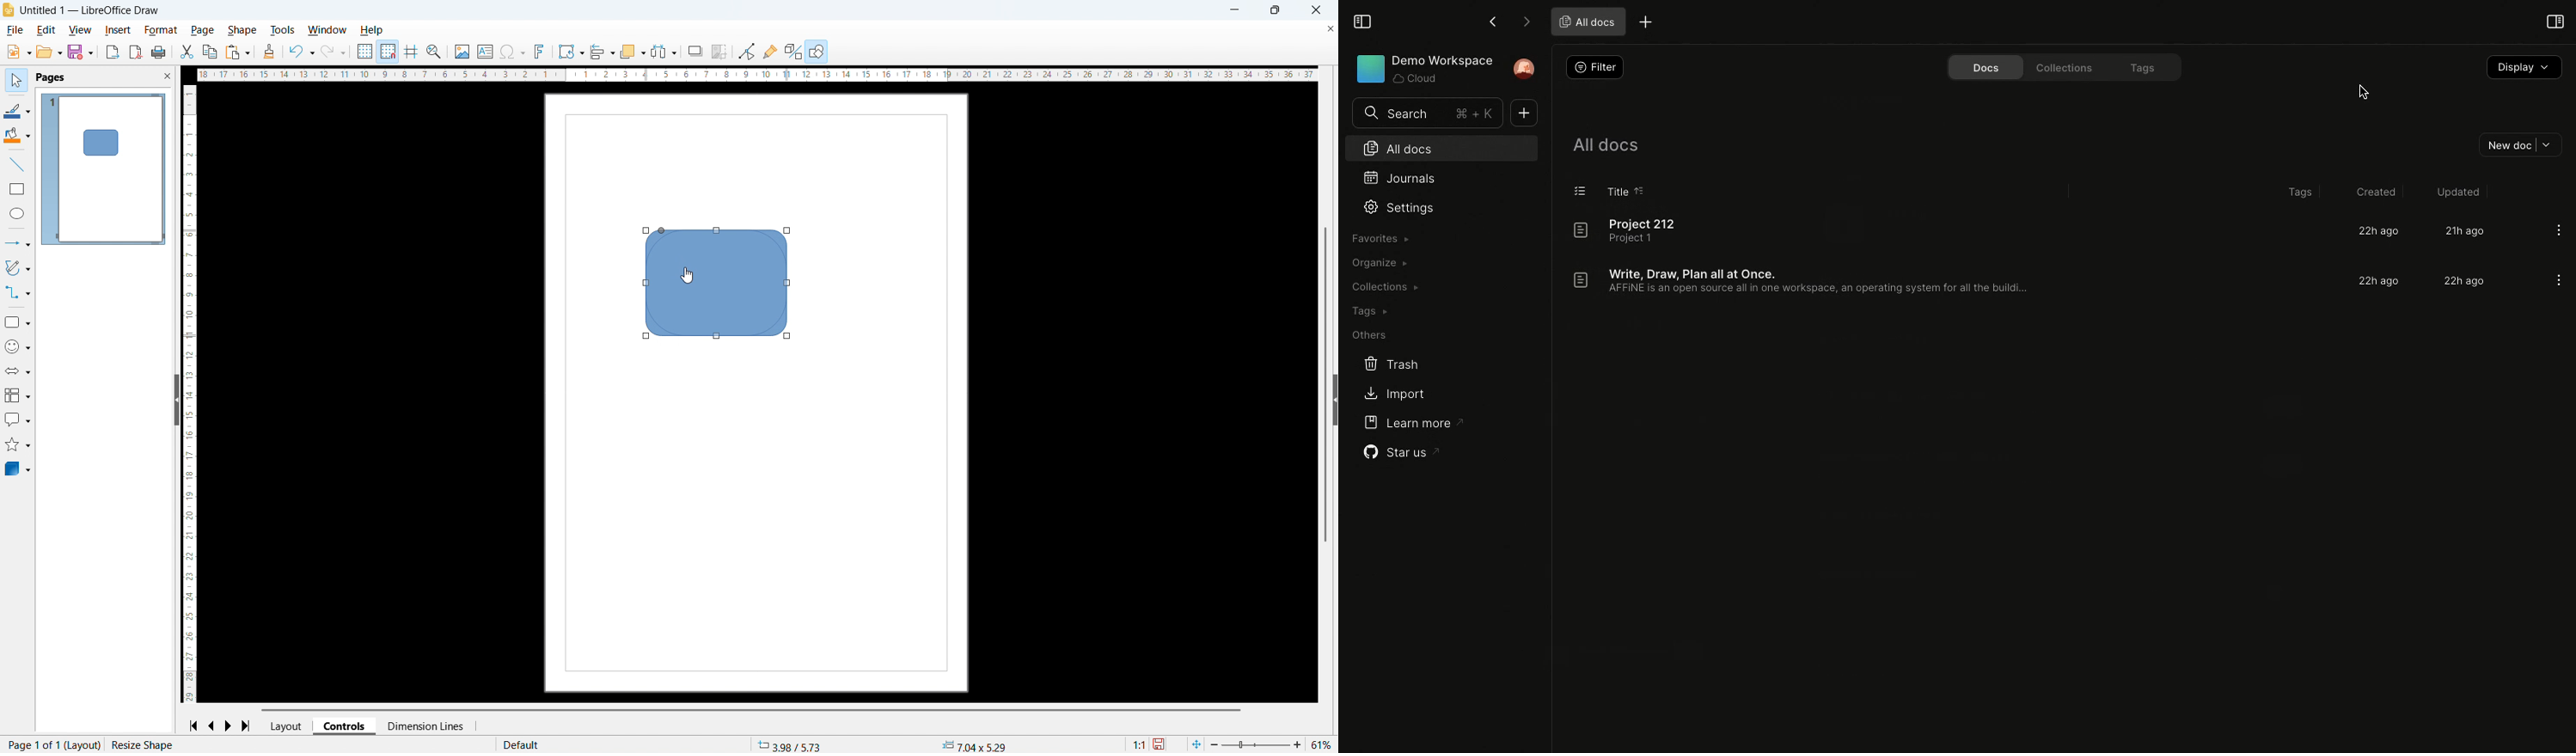 The height and width of the screenshot is (756, 2576). Describe the element at coordinates (1336, 399) in the screenshot. I see `Expand pane ` at that location.